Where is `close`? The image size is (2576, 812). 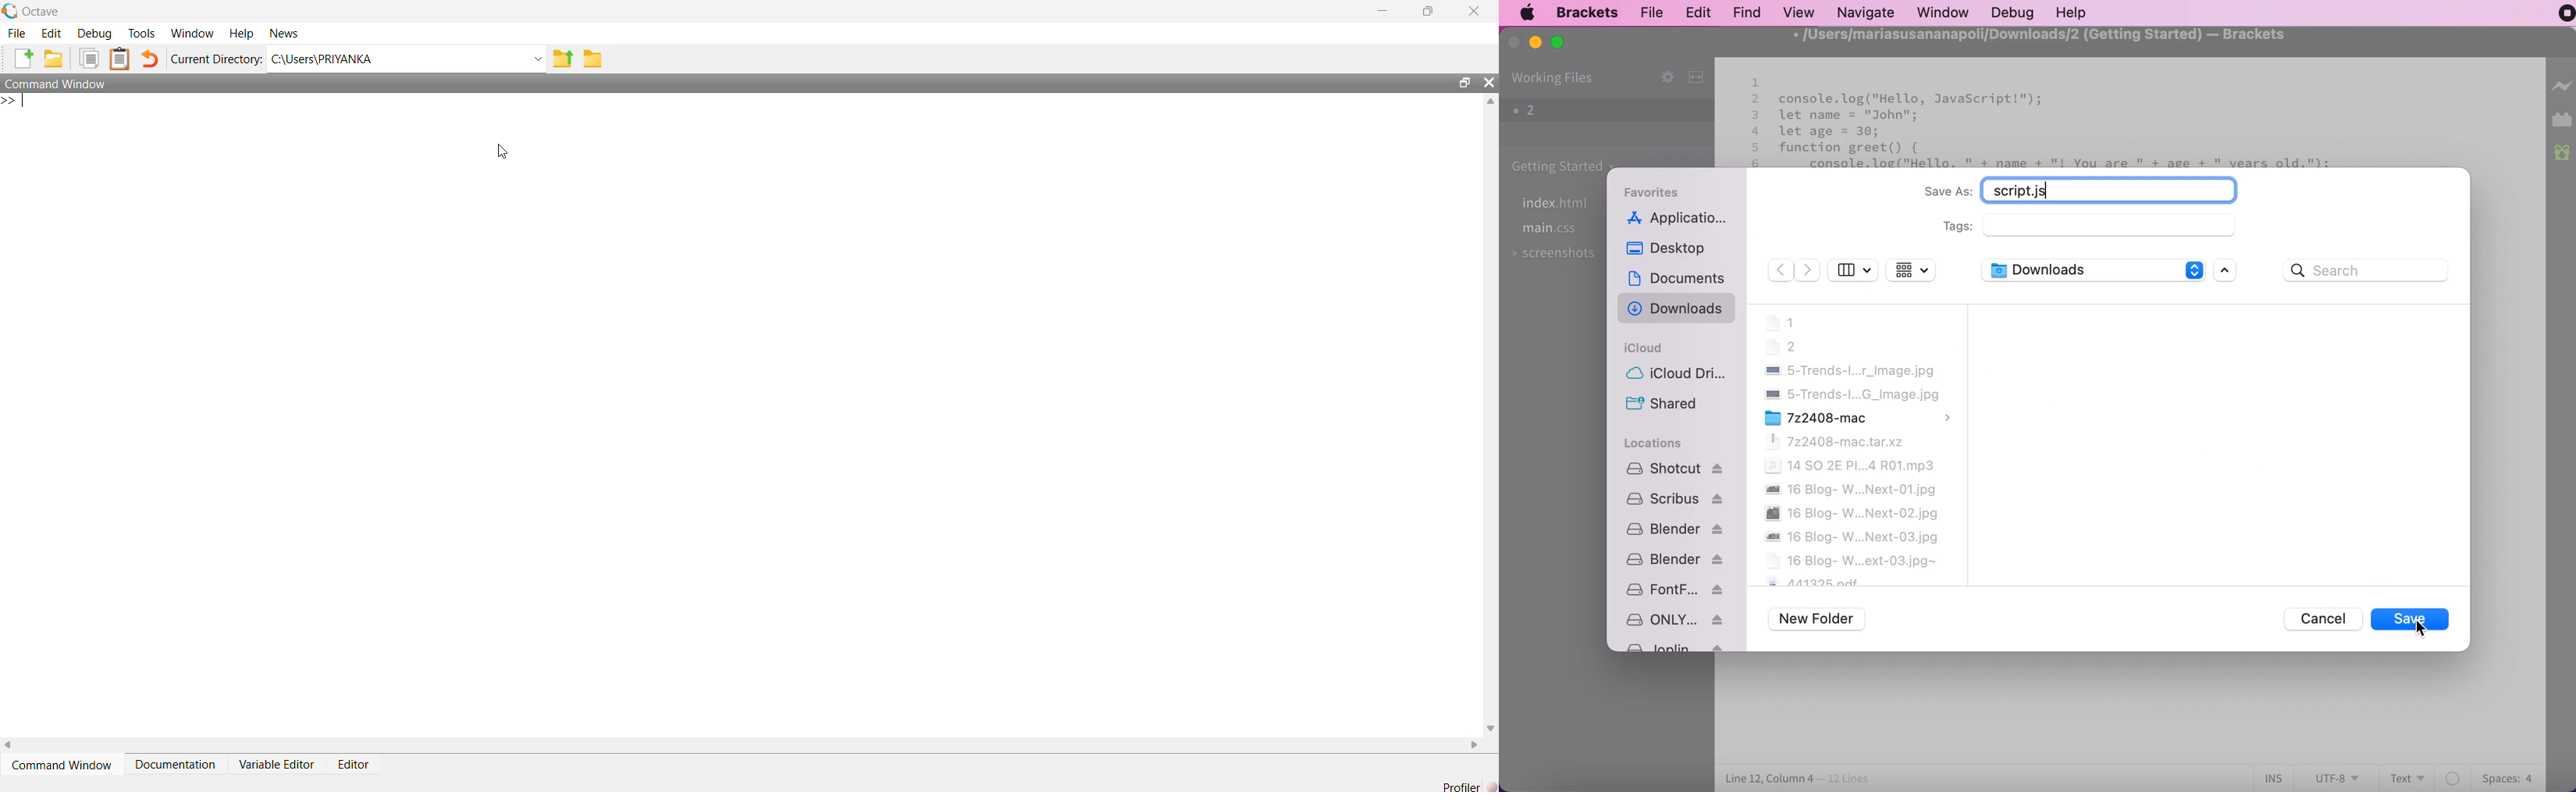
close is located at coordinates (1513, 45).